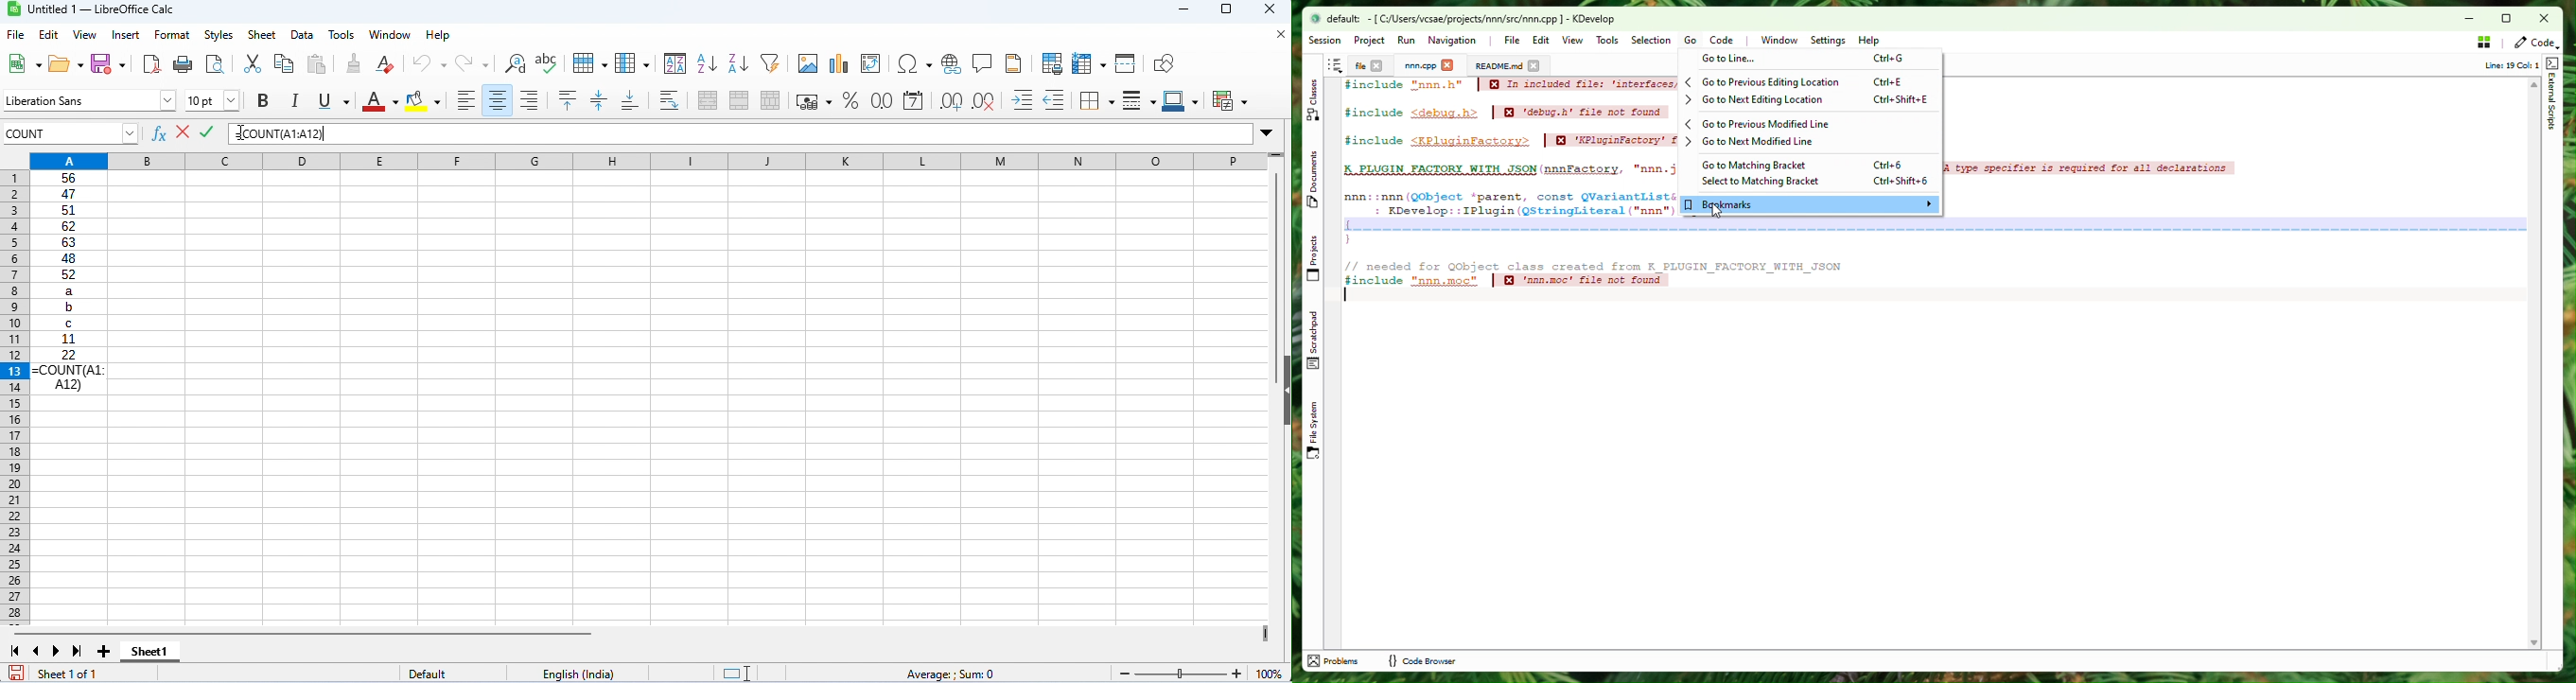  I want to click on Indicates standard selection, so click(736, 674).